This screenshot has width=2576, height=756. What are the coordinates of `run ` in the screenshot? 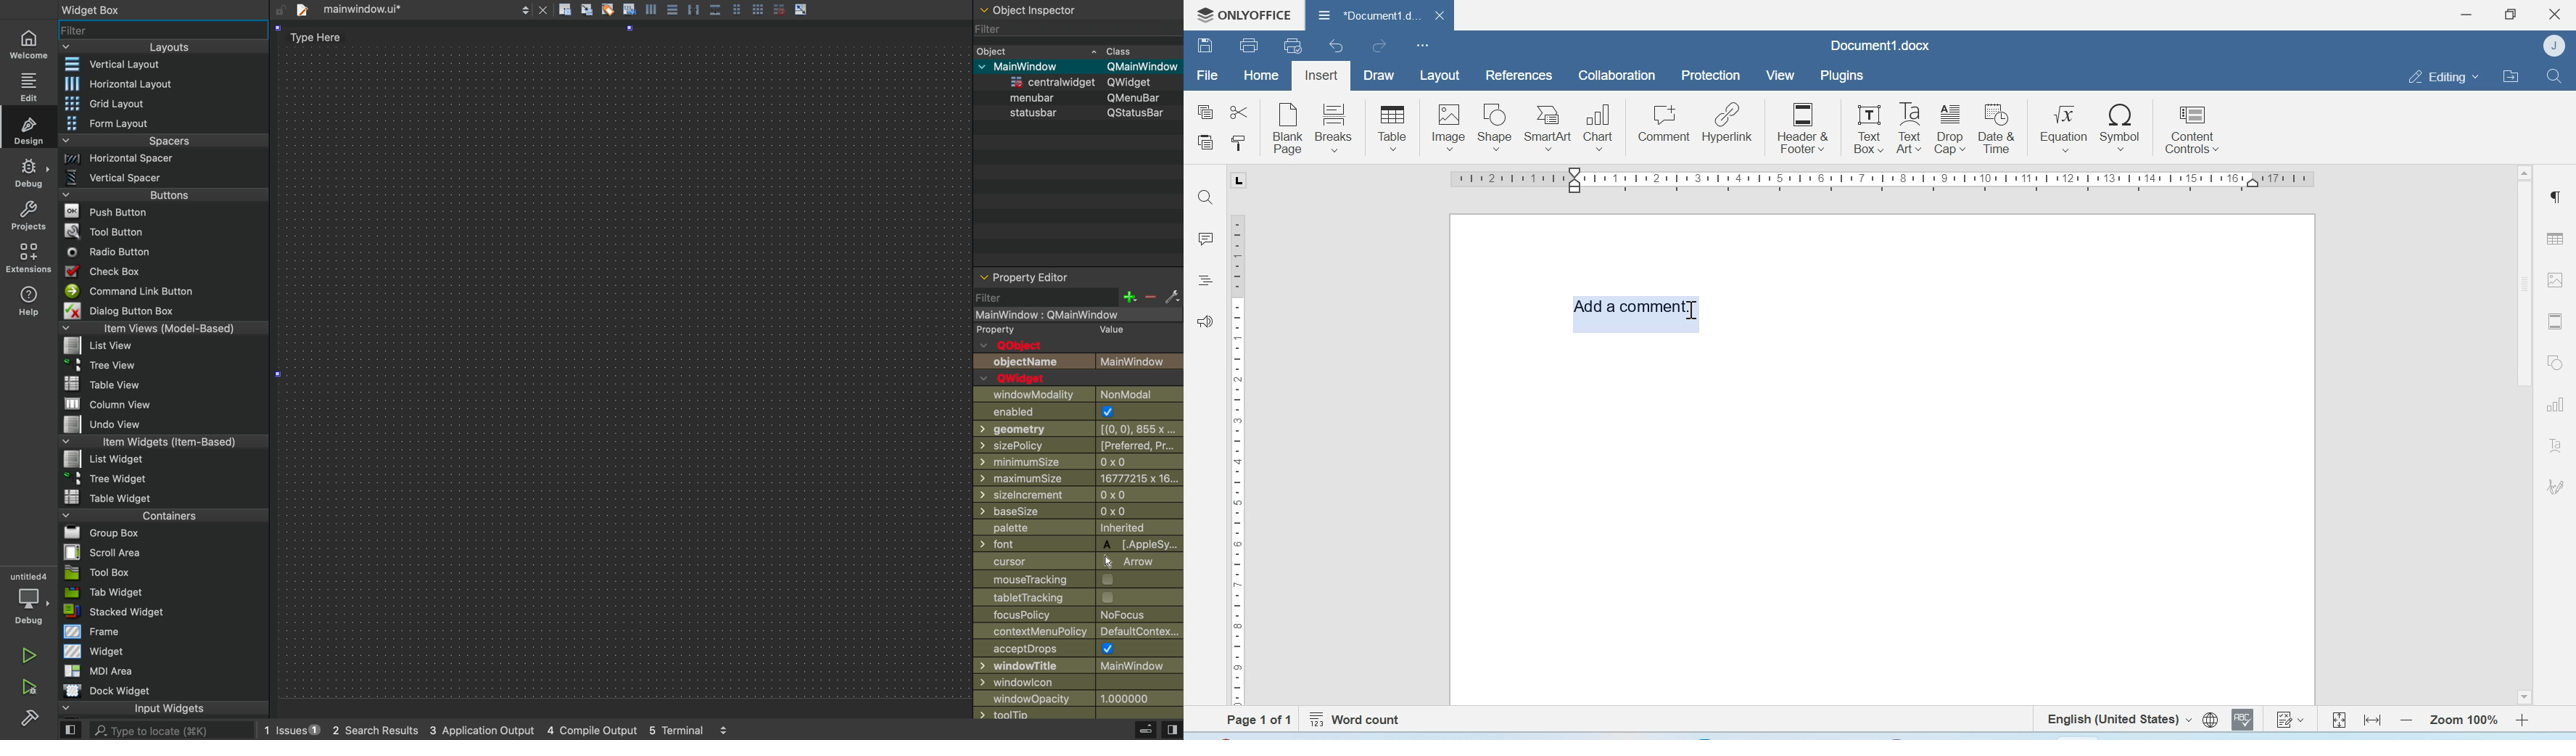 It's located at (26, 654).